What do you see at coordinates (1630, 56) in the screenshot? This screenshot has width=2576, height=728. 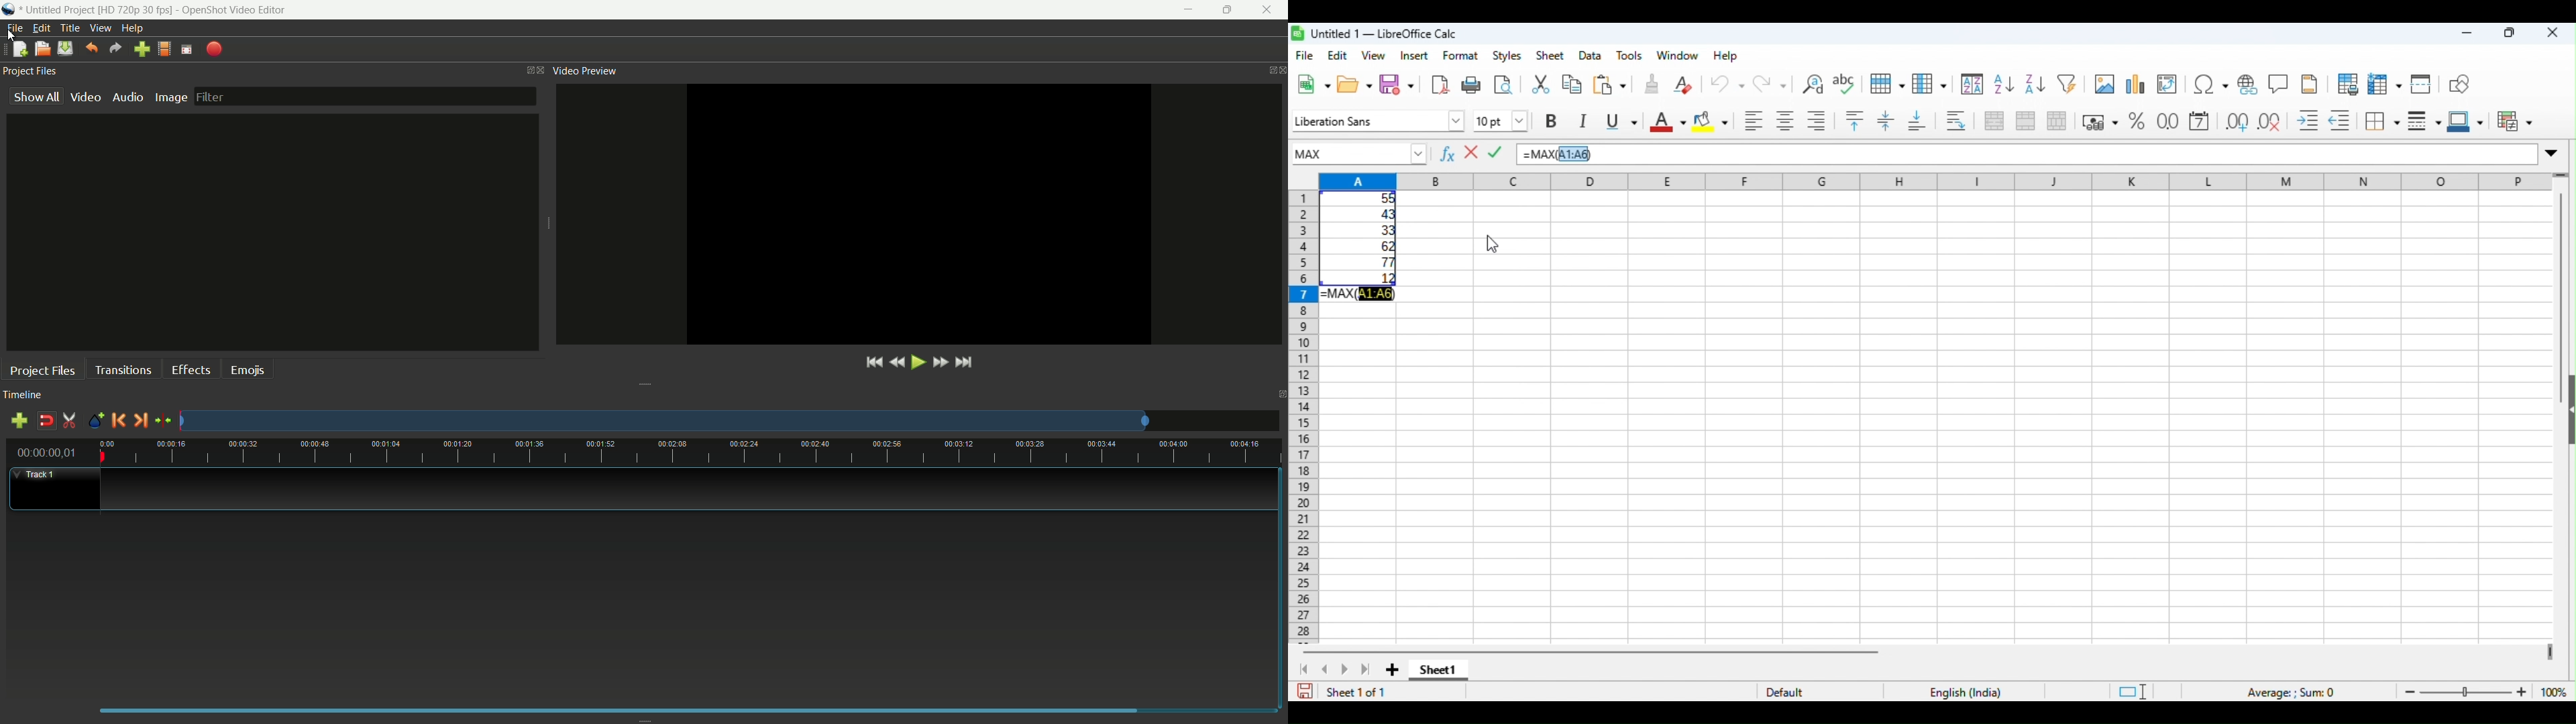 I see `tools` at bounding box center [1630, 56].